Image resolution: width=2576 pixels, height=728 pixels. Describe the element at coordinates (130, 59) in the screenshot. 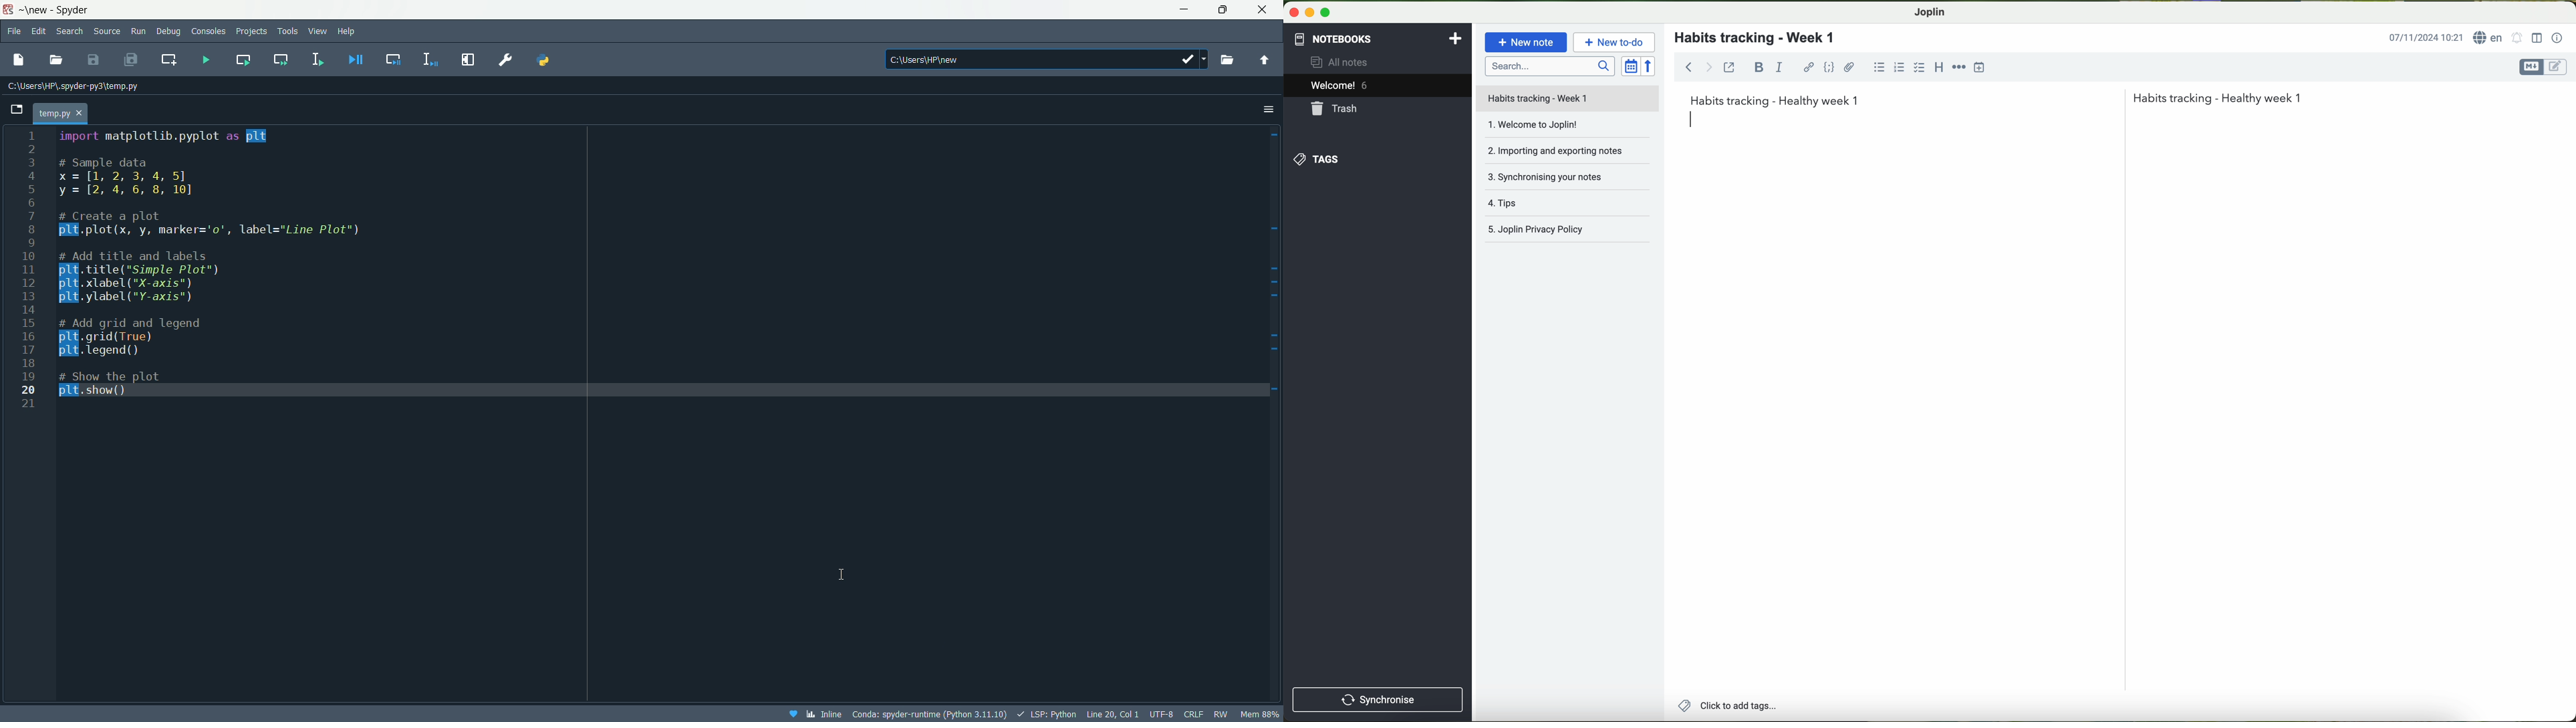

I see `save all files` at that location.